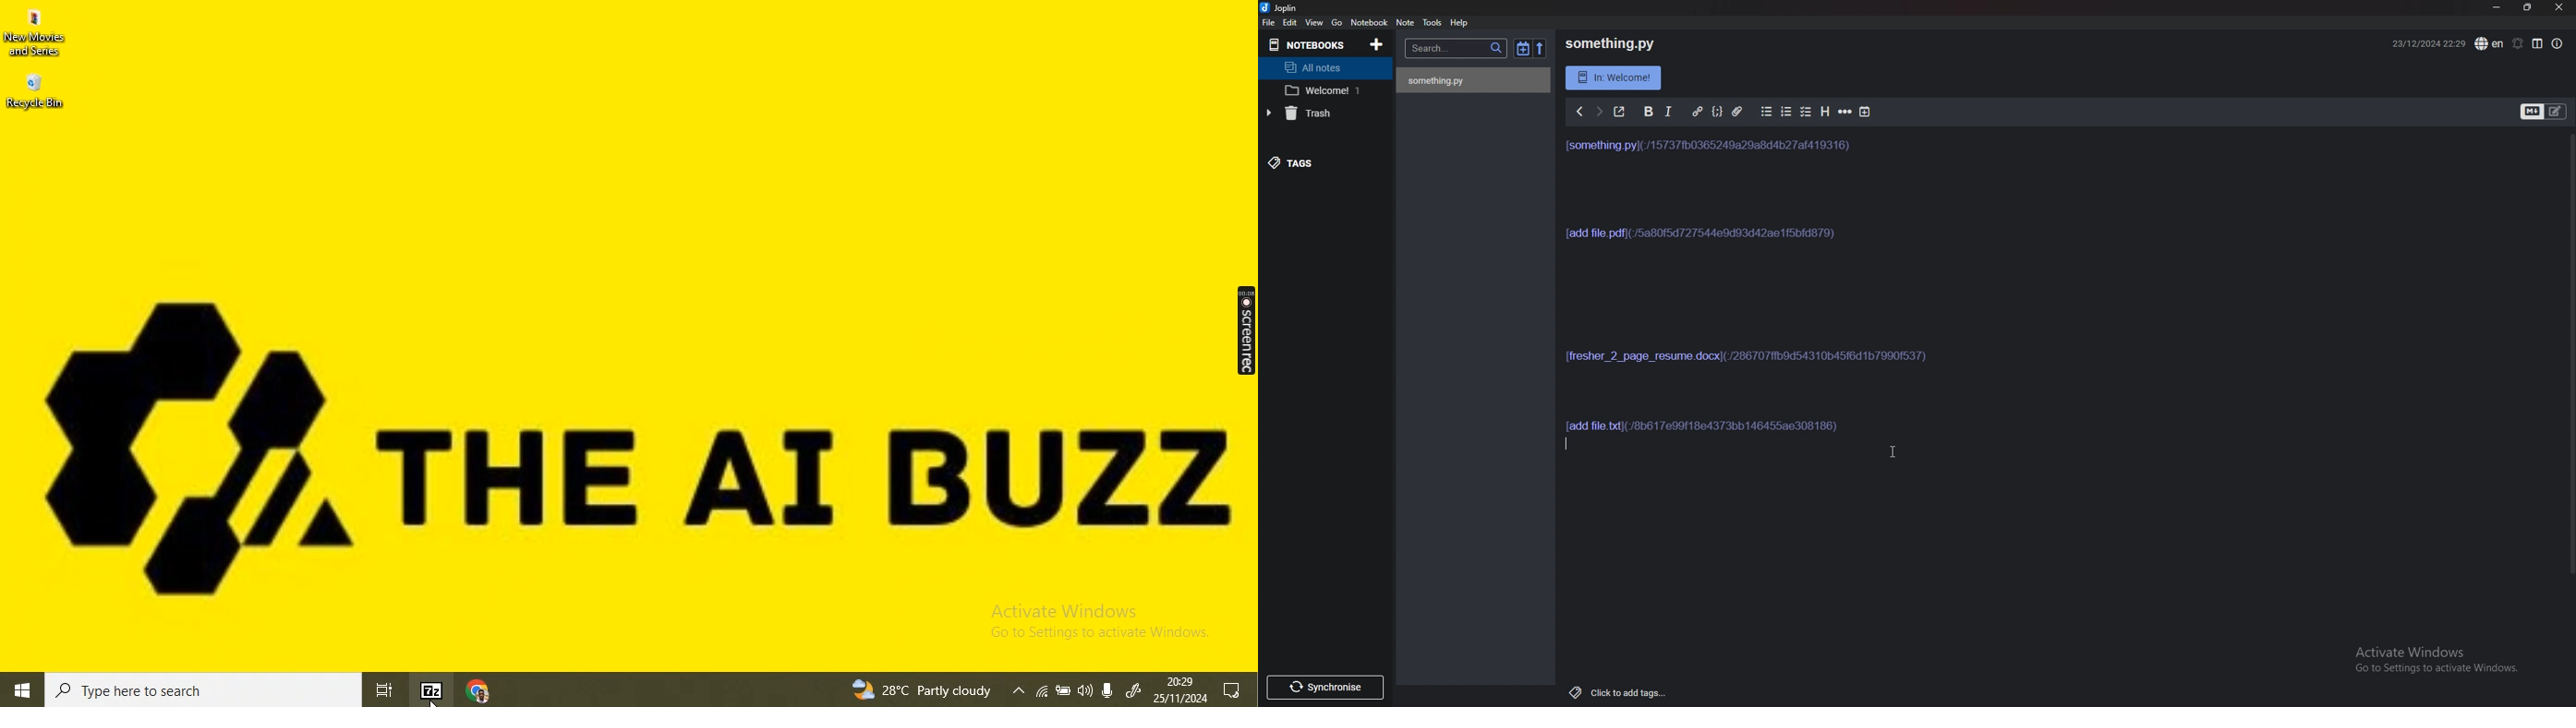 The width and height of the screenshot is (2576, 728). I want to click on something.py, so click(1609, 44).